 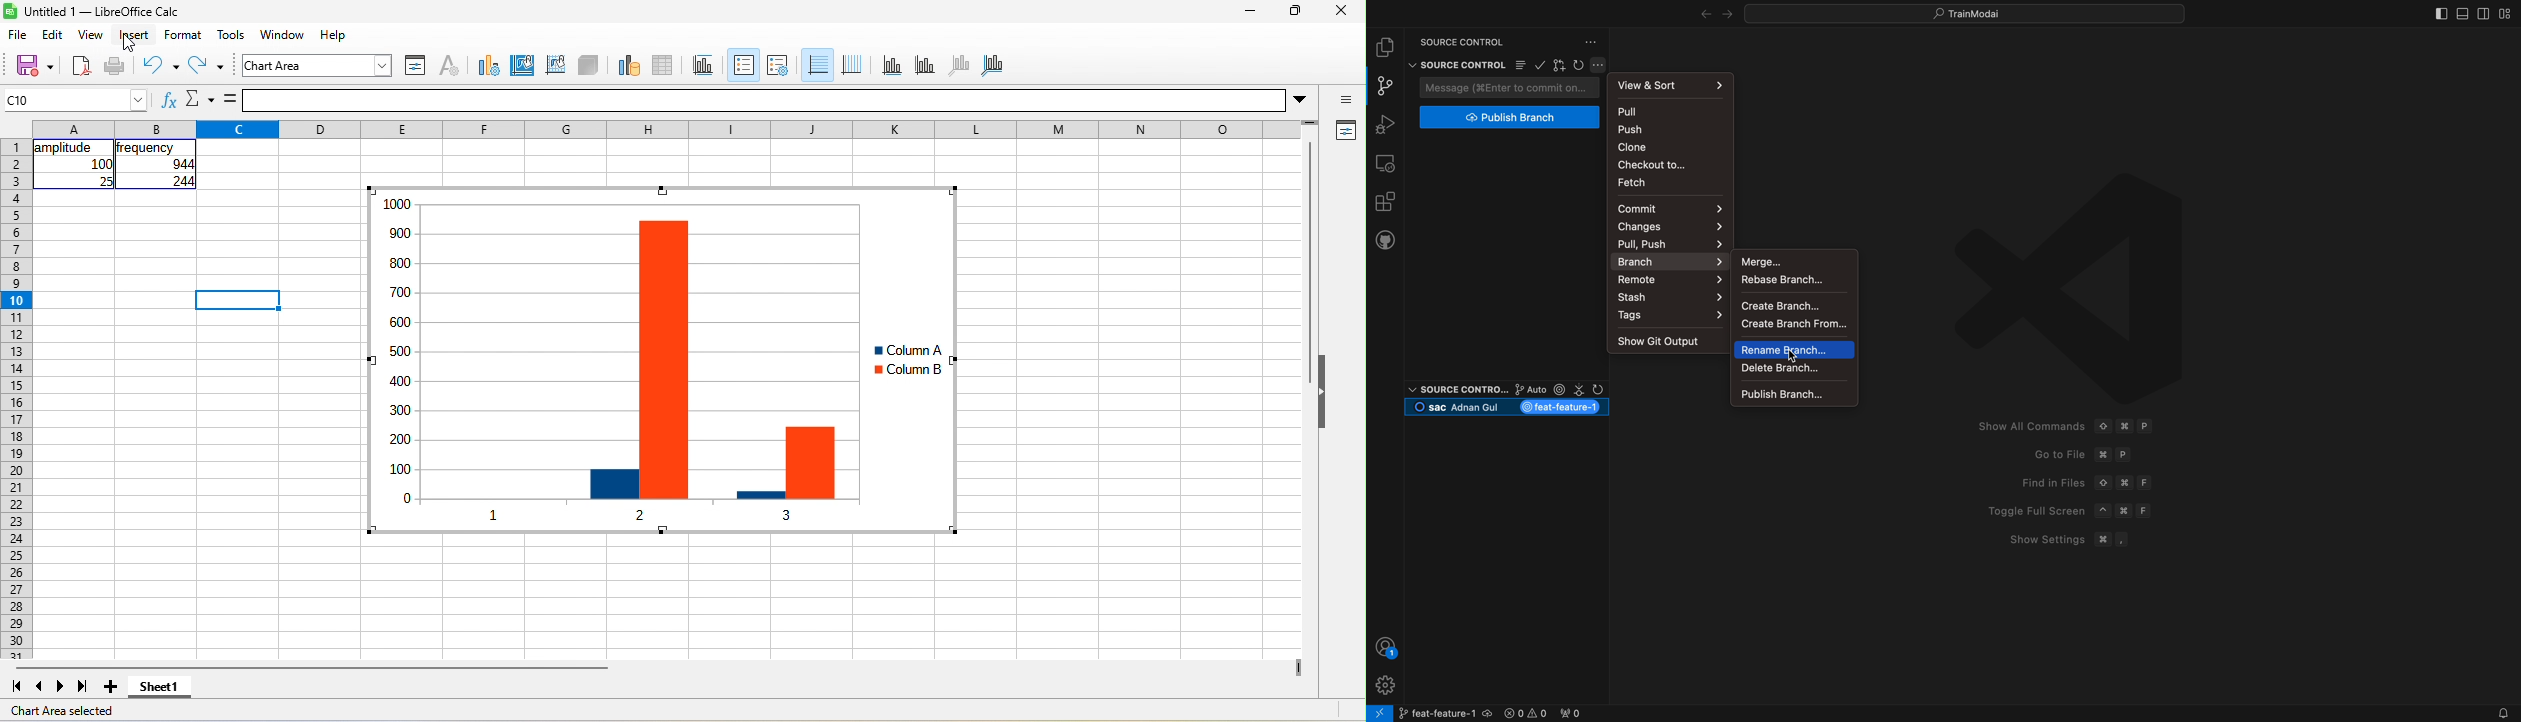 What do you see at coordinates (71, 711) in the screenshot?
I see `chart area selected` at bounding box center [71, 711].